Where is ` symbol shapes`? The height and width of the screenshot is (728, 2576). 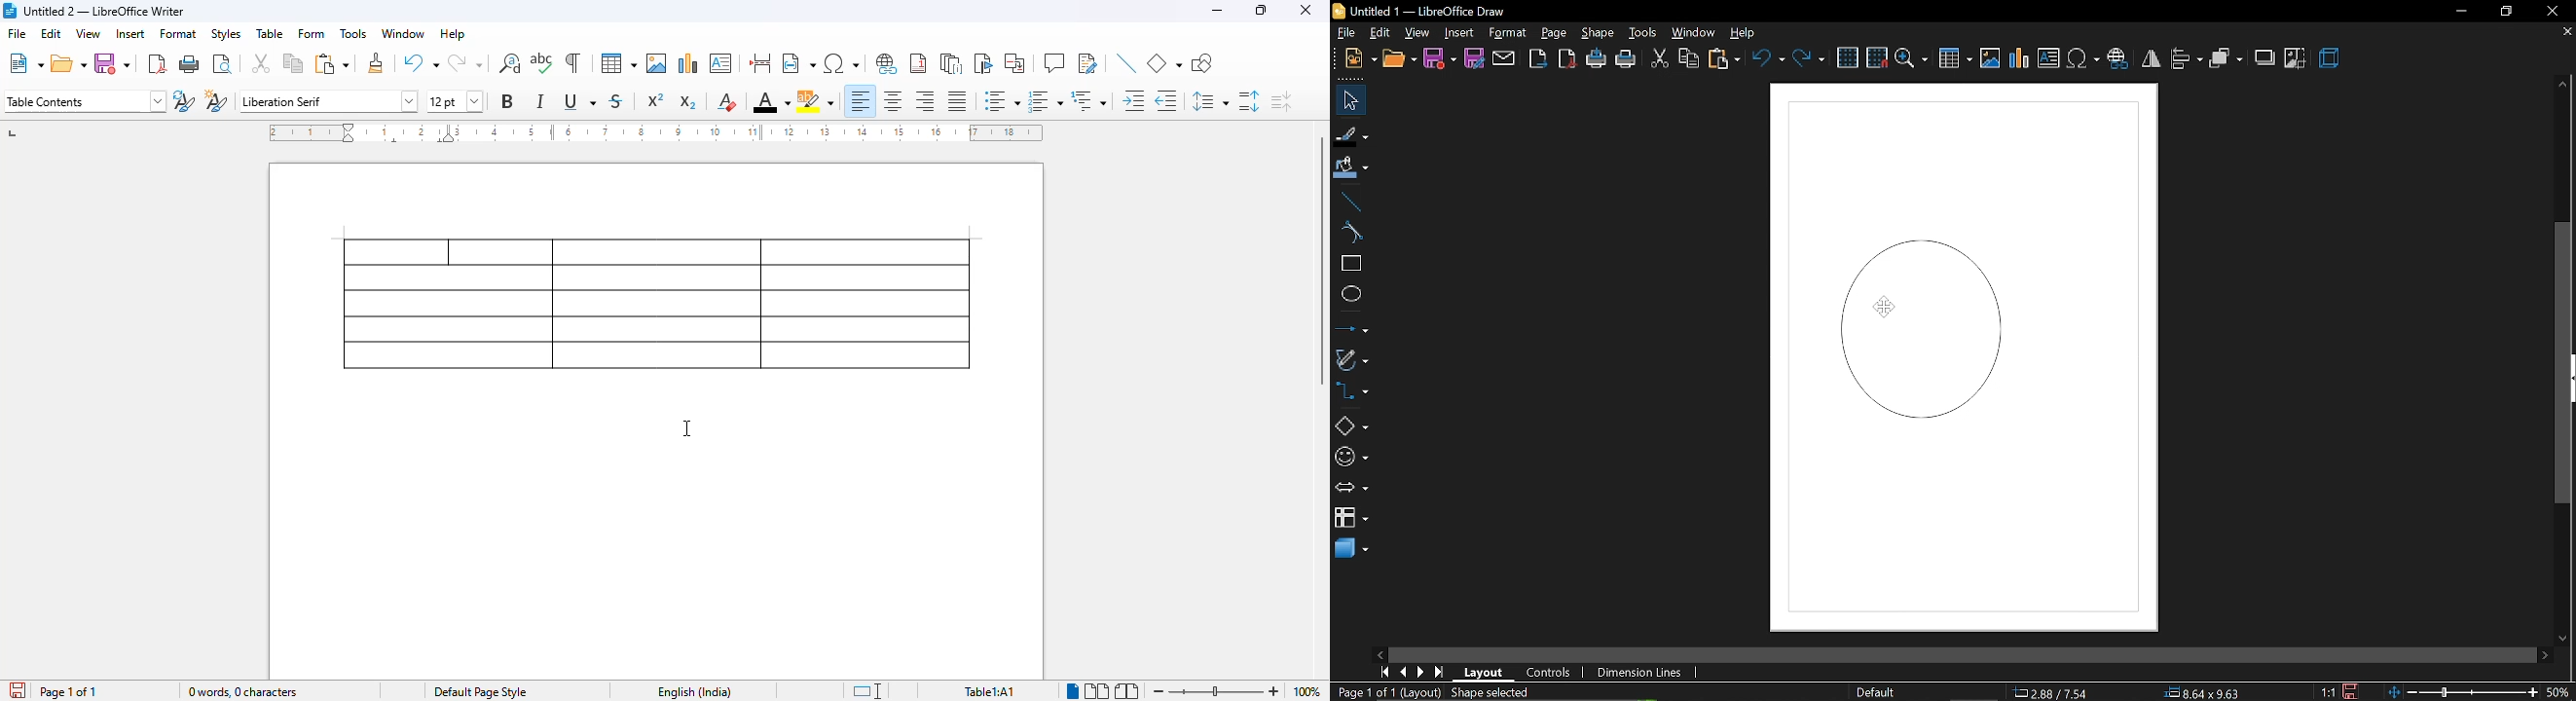
 symbol shapes is located at coordinates (1353, 459).